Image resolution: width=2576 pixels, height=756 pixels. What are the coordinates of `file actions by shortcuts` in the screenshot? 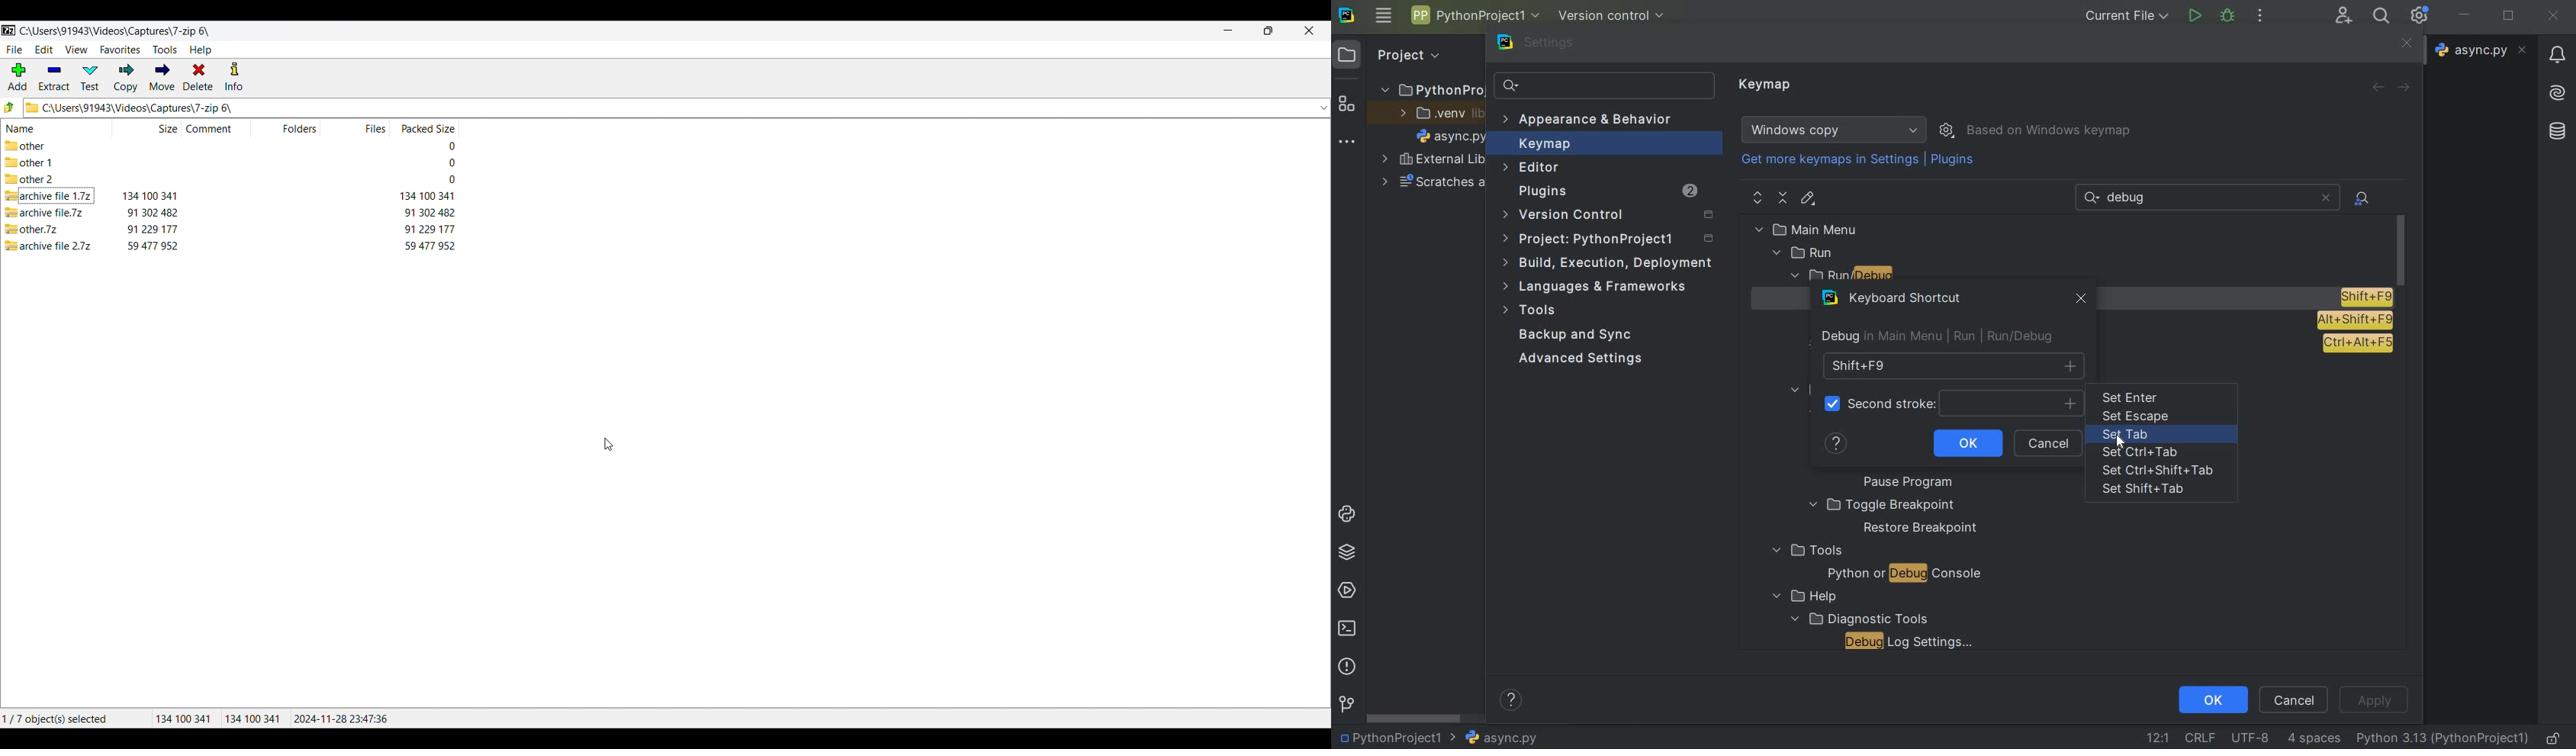 It's located at (2363, 198).